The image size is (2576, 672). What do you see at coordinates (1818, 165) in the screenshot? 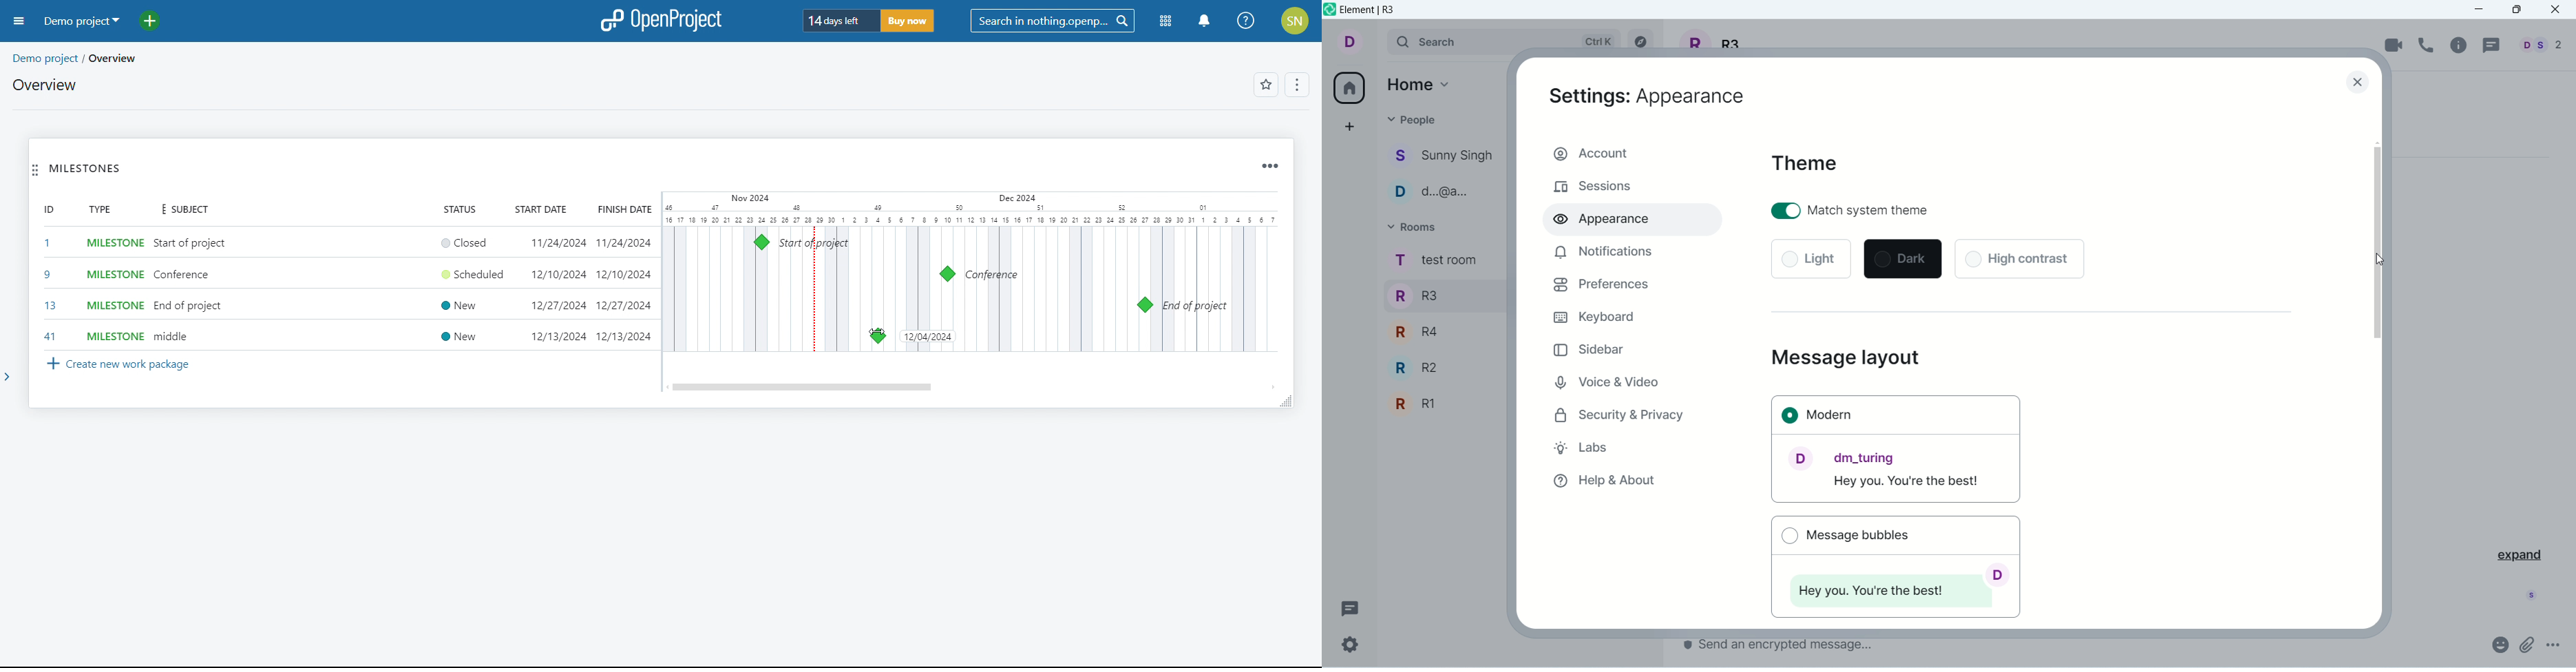
I see `theme` at bounding box center [1818, 165].